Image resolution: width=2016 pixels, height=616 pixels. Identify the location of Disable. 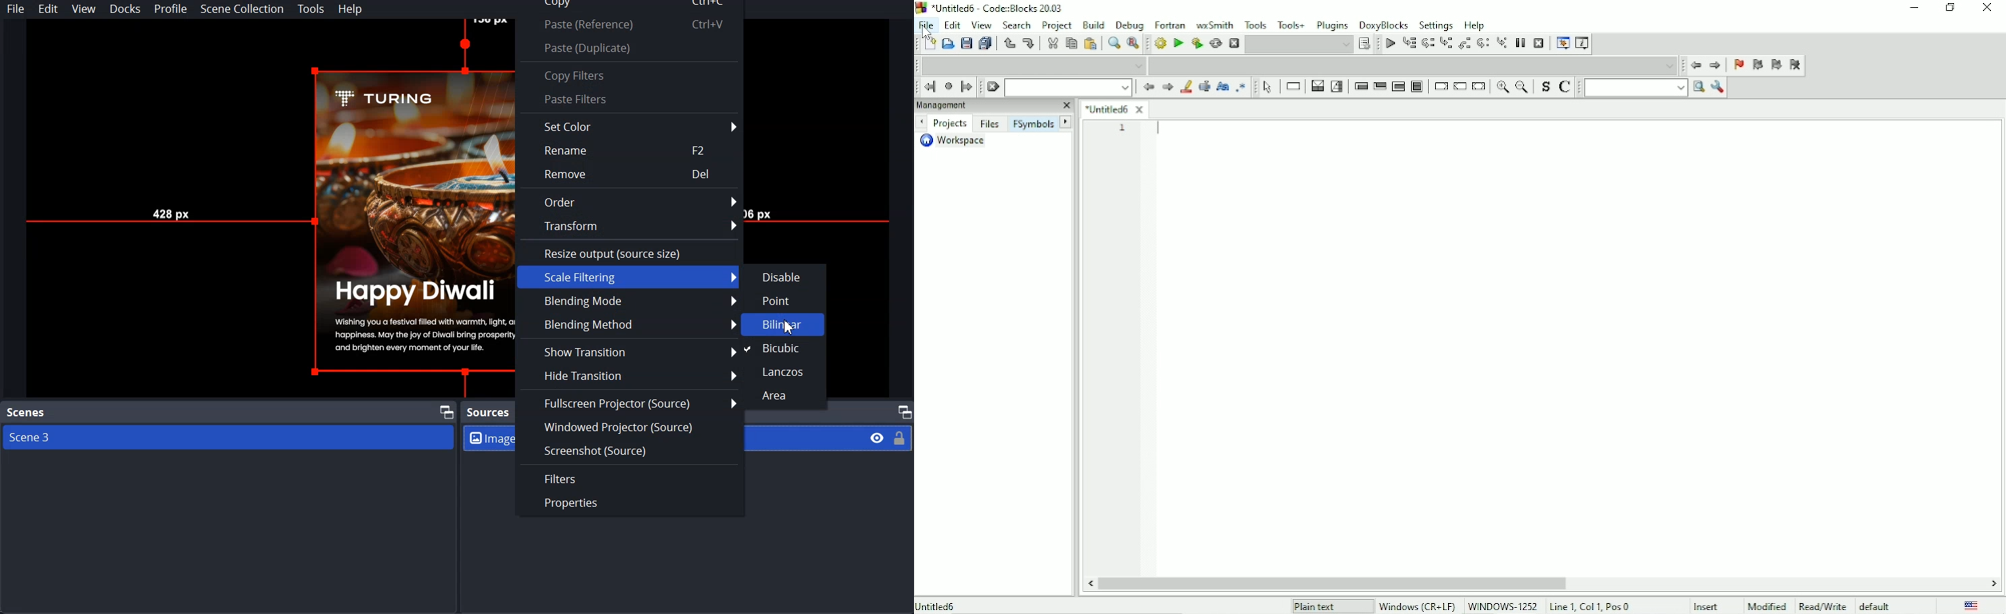
(784, 275).